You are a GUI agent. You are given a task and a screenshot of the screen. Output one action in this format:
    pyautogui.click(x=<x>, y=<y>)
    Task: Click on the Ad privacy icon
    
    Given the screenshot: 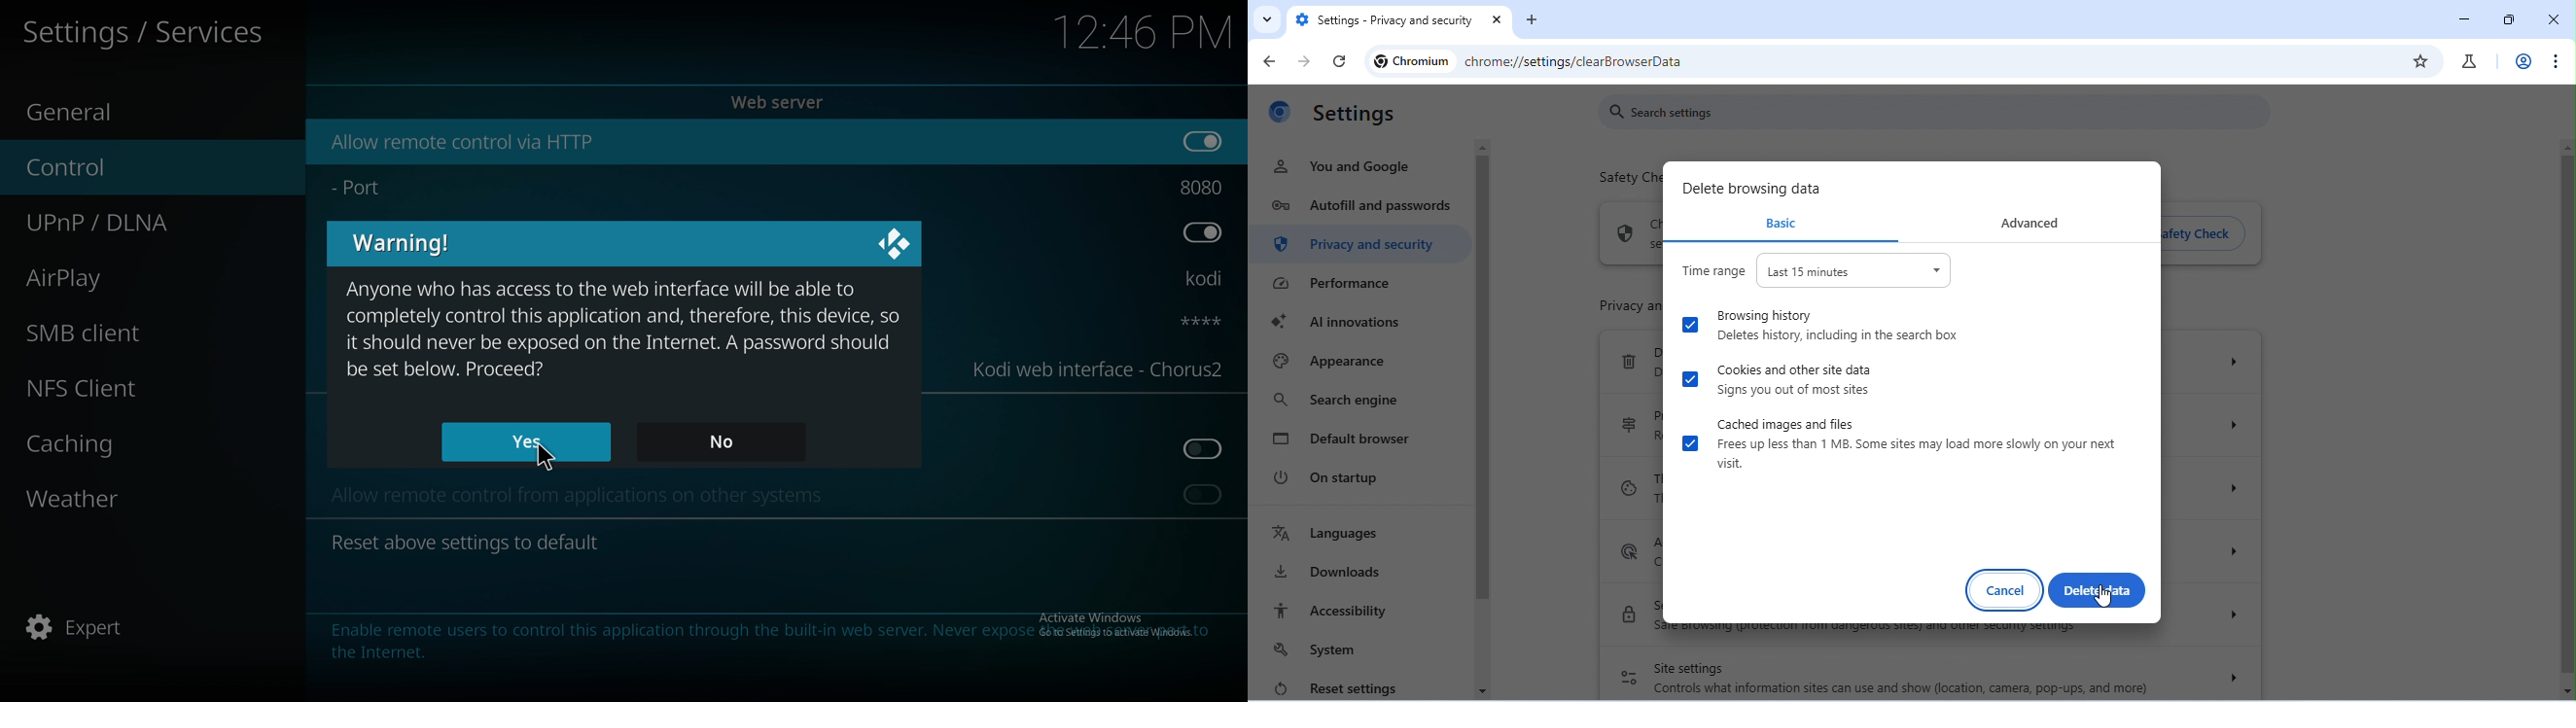 What is the action you would take?
    pyautogui.click(x=1628, y=551)
    